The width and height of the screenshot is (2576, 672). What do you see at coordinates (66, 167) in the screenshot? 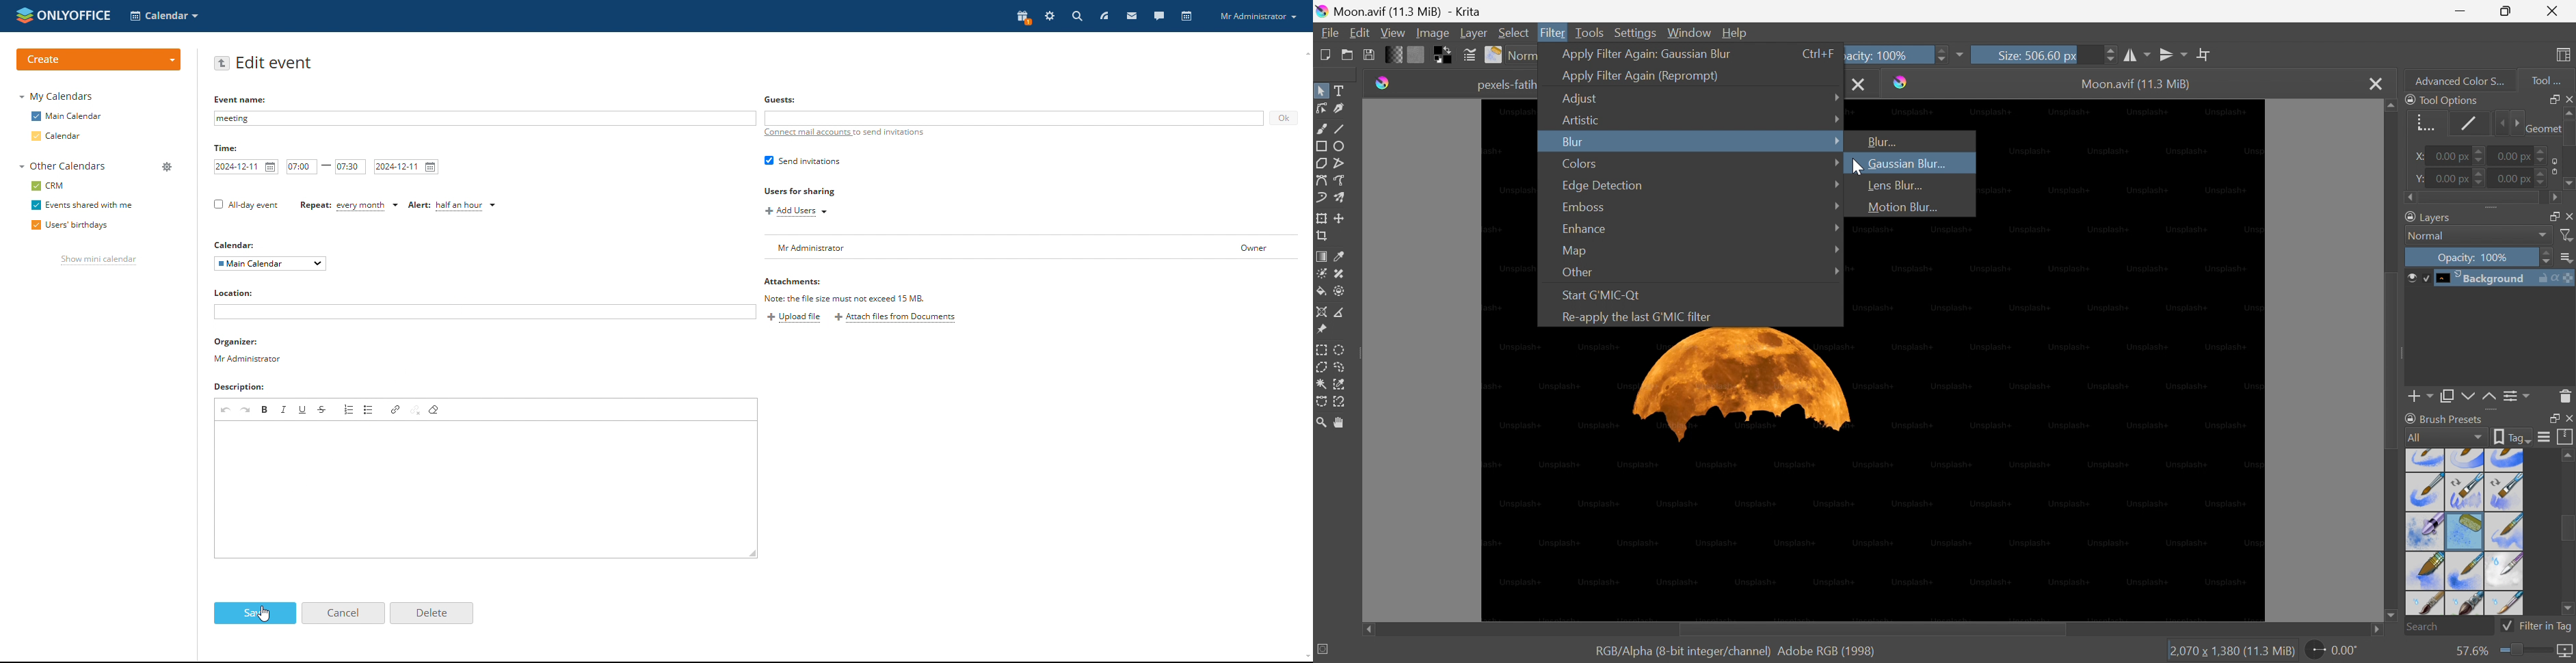
I see `other calendars` at bounding box center [66, 167].